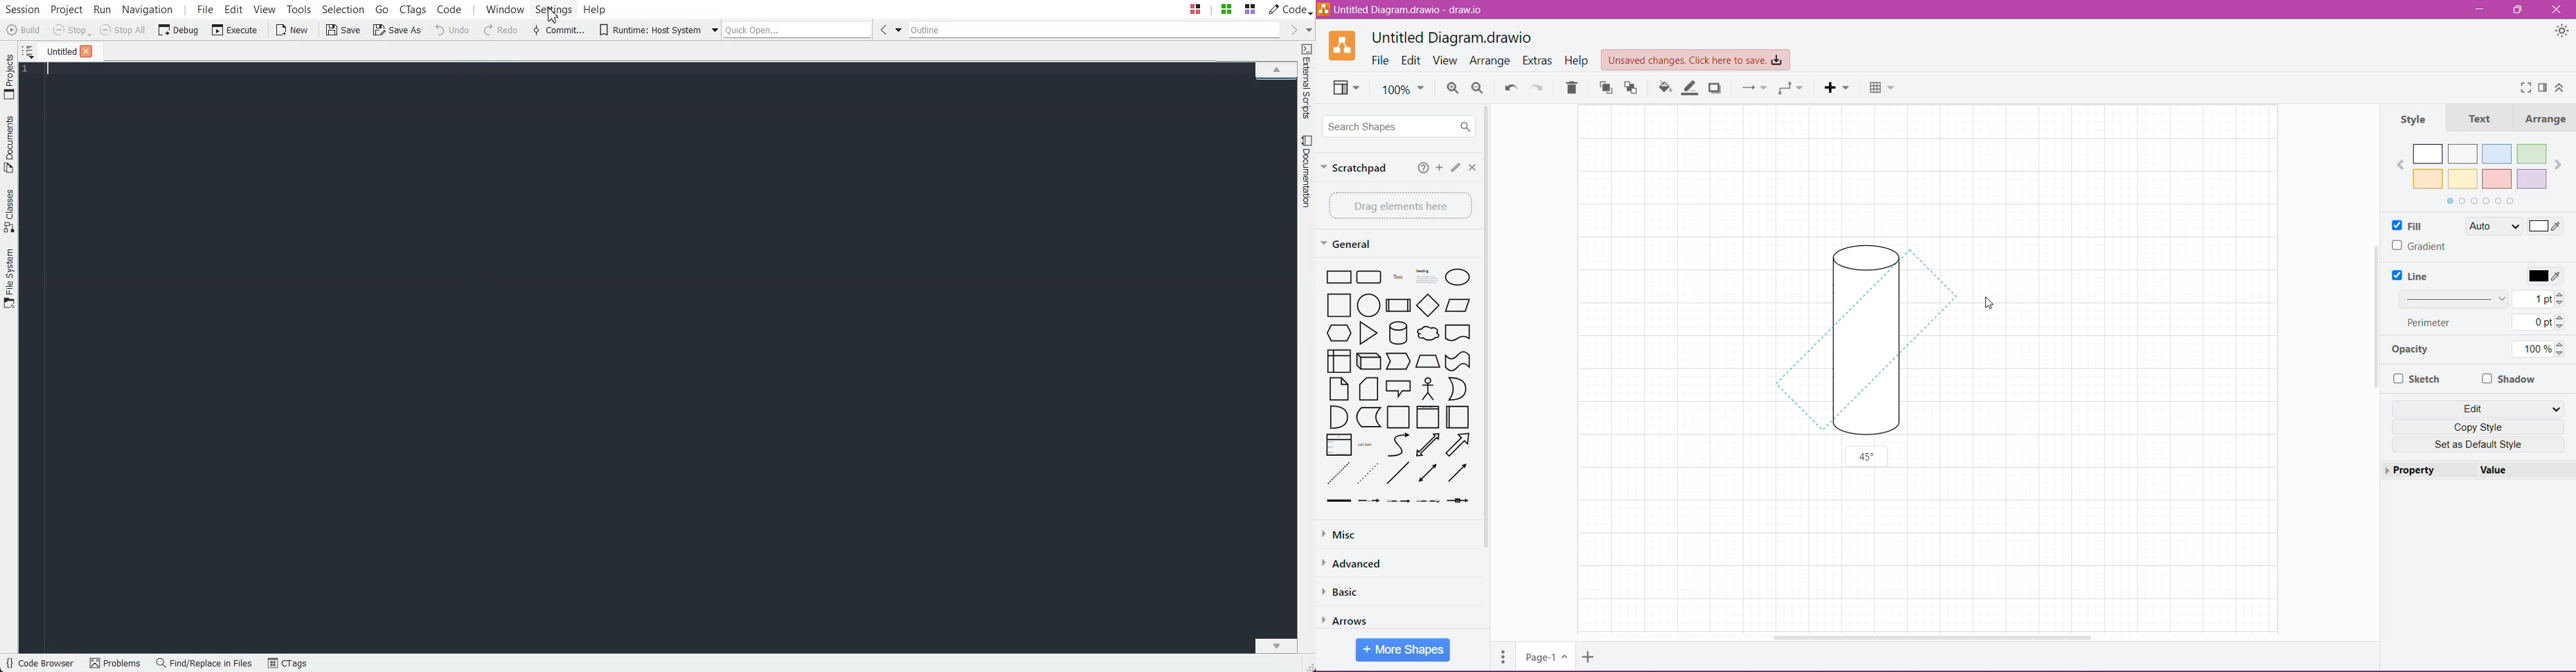 Image resolution: width=2576 pixels, height=672 pixels. Describe the element at coordinates (2560, 31) in the screenshot. I see `Appearance` at that location.